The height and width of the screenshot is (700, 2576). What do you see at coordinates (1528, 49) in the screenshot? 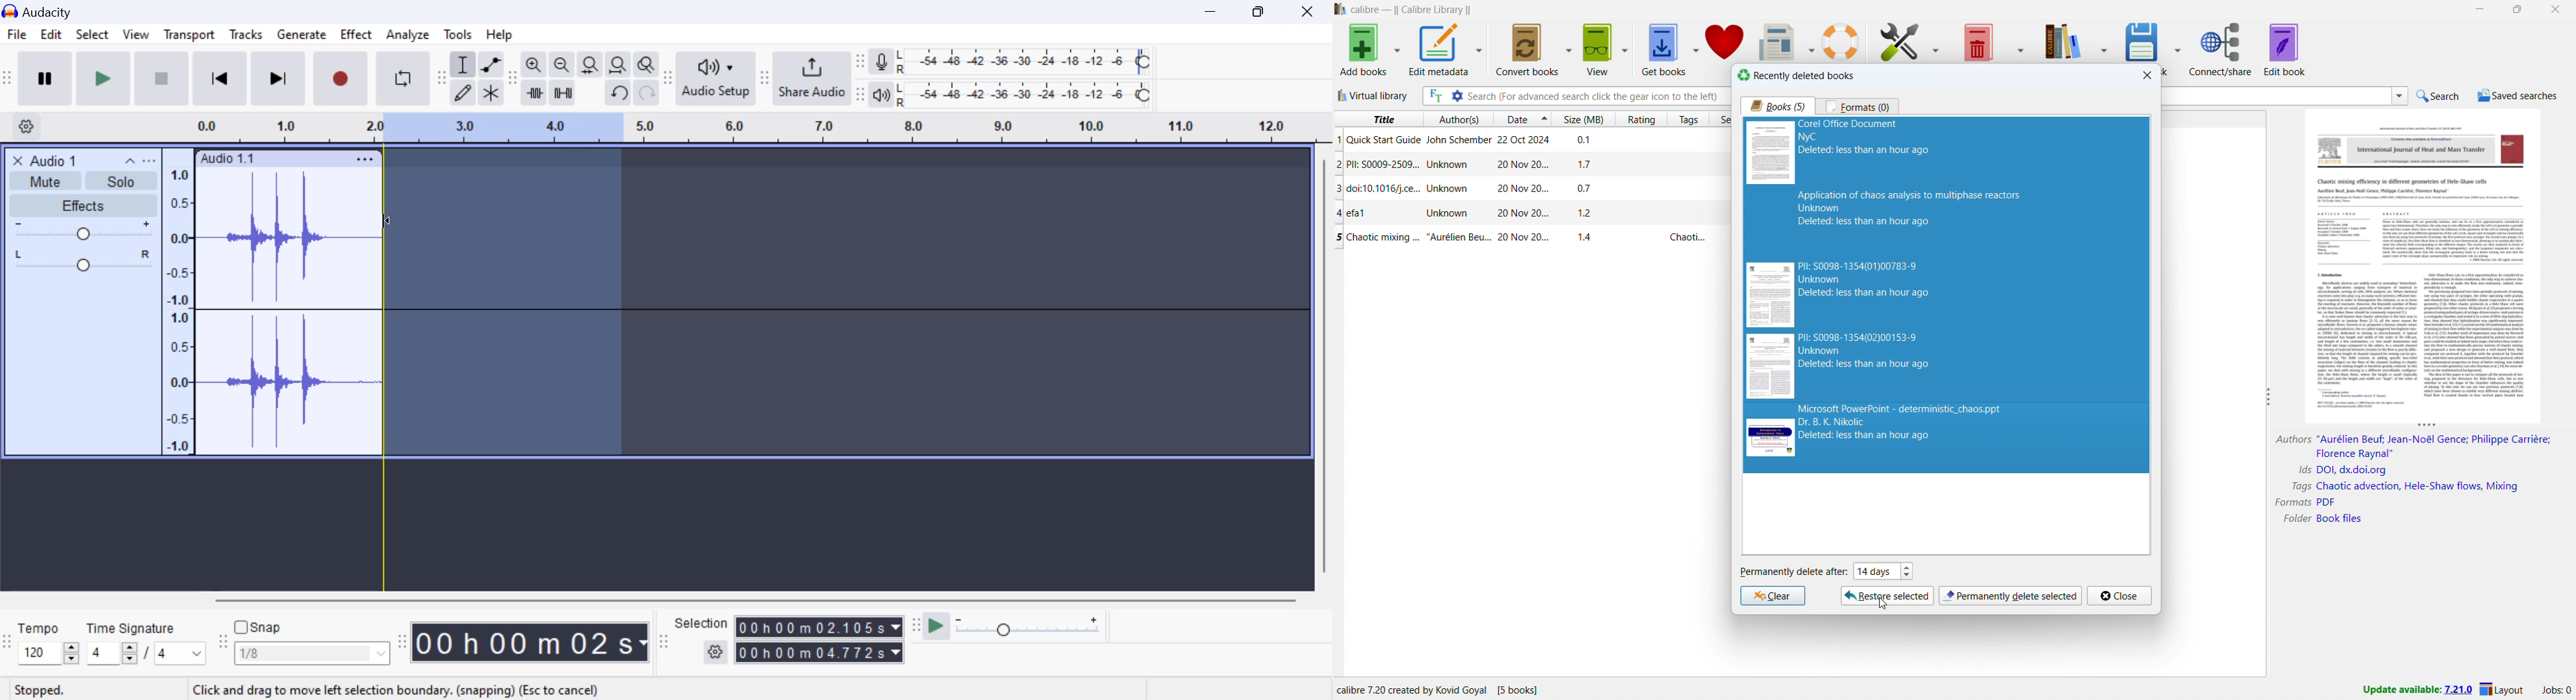
I see `convert books` at bounding box center [1528, 49].